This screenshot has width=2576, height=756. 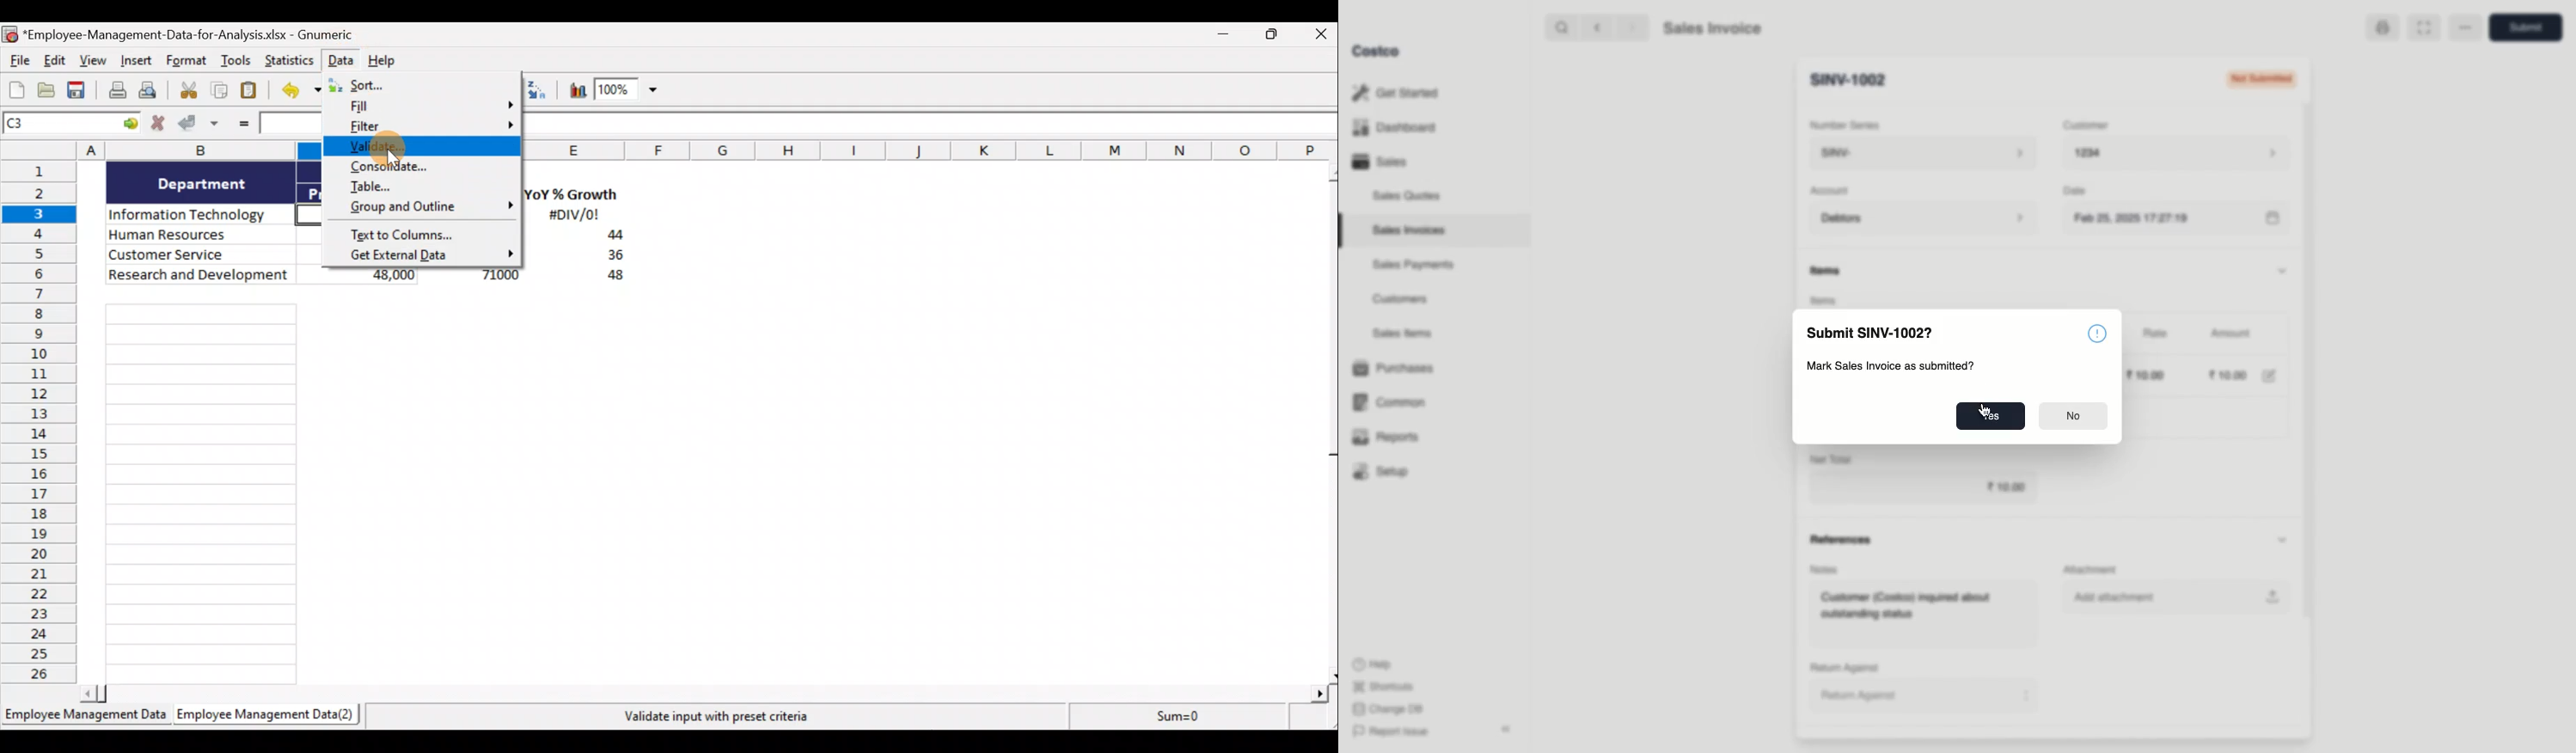 What do you see at coordinates (1924, 154) in the screenshot?
I see `SINV-` at bounding box center [1924, 154].